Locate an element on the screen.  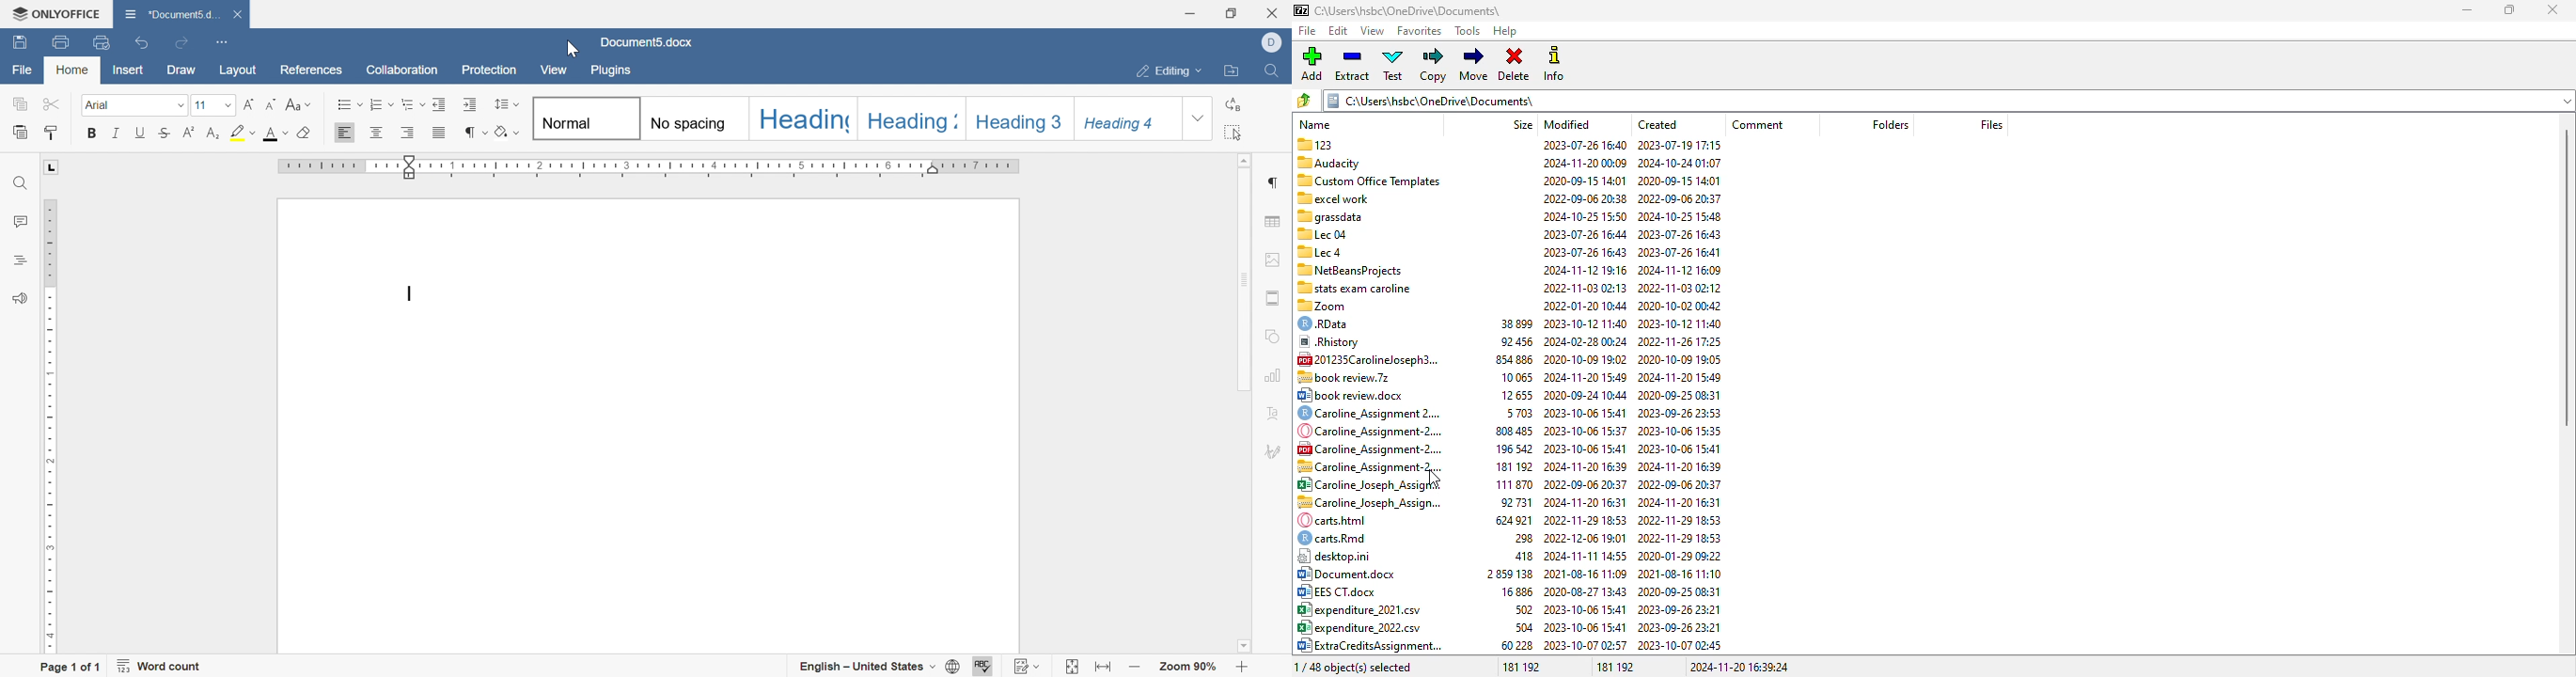
view is located at coordinates (1373, 31).